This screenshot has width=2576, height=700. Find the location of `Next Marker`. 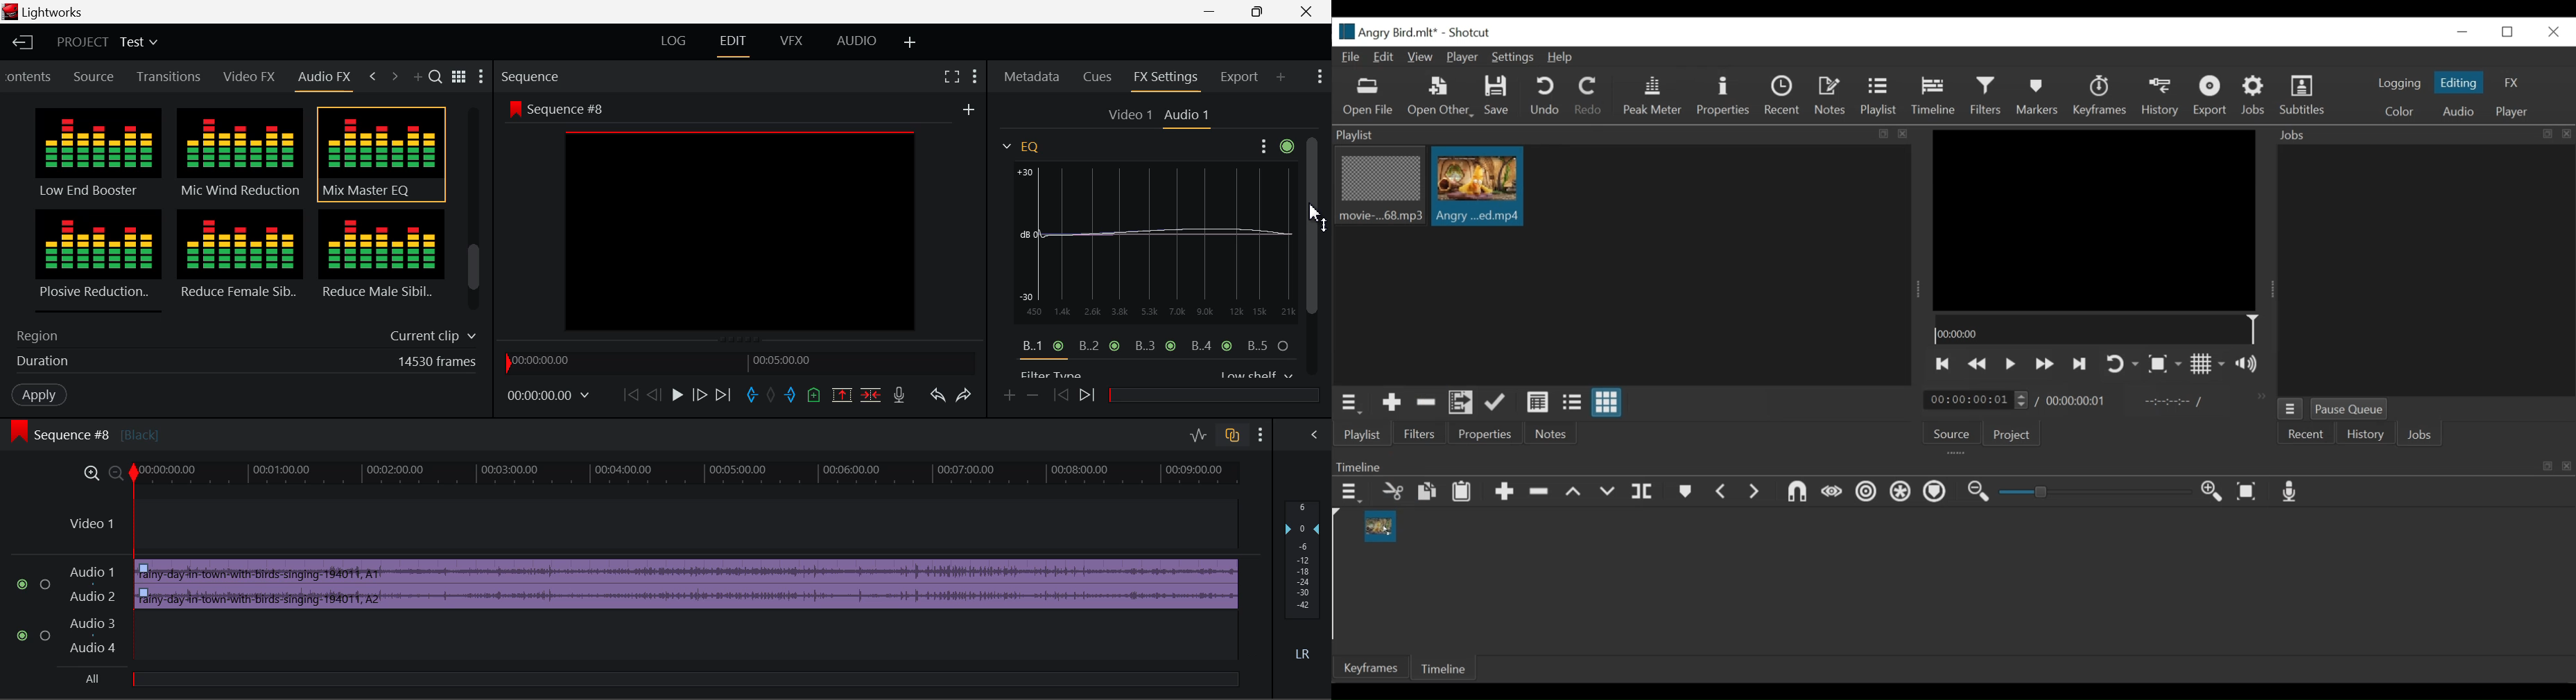

Next Marker is located at coordinates (1756, 493).